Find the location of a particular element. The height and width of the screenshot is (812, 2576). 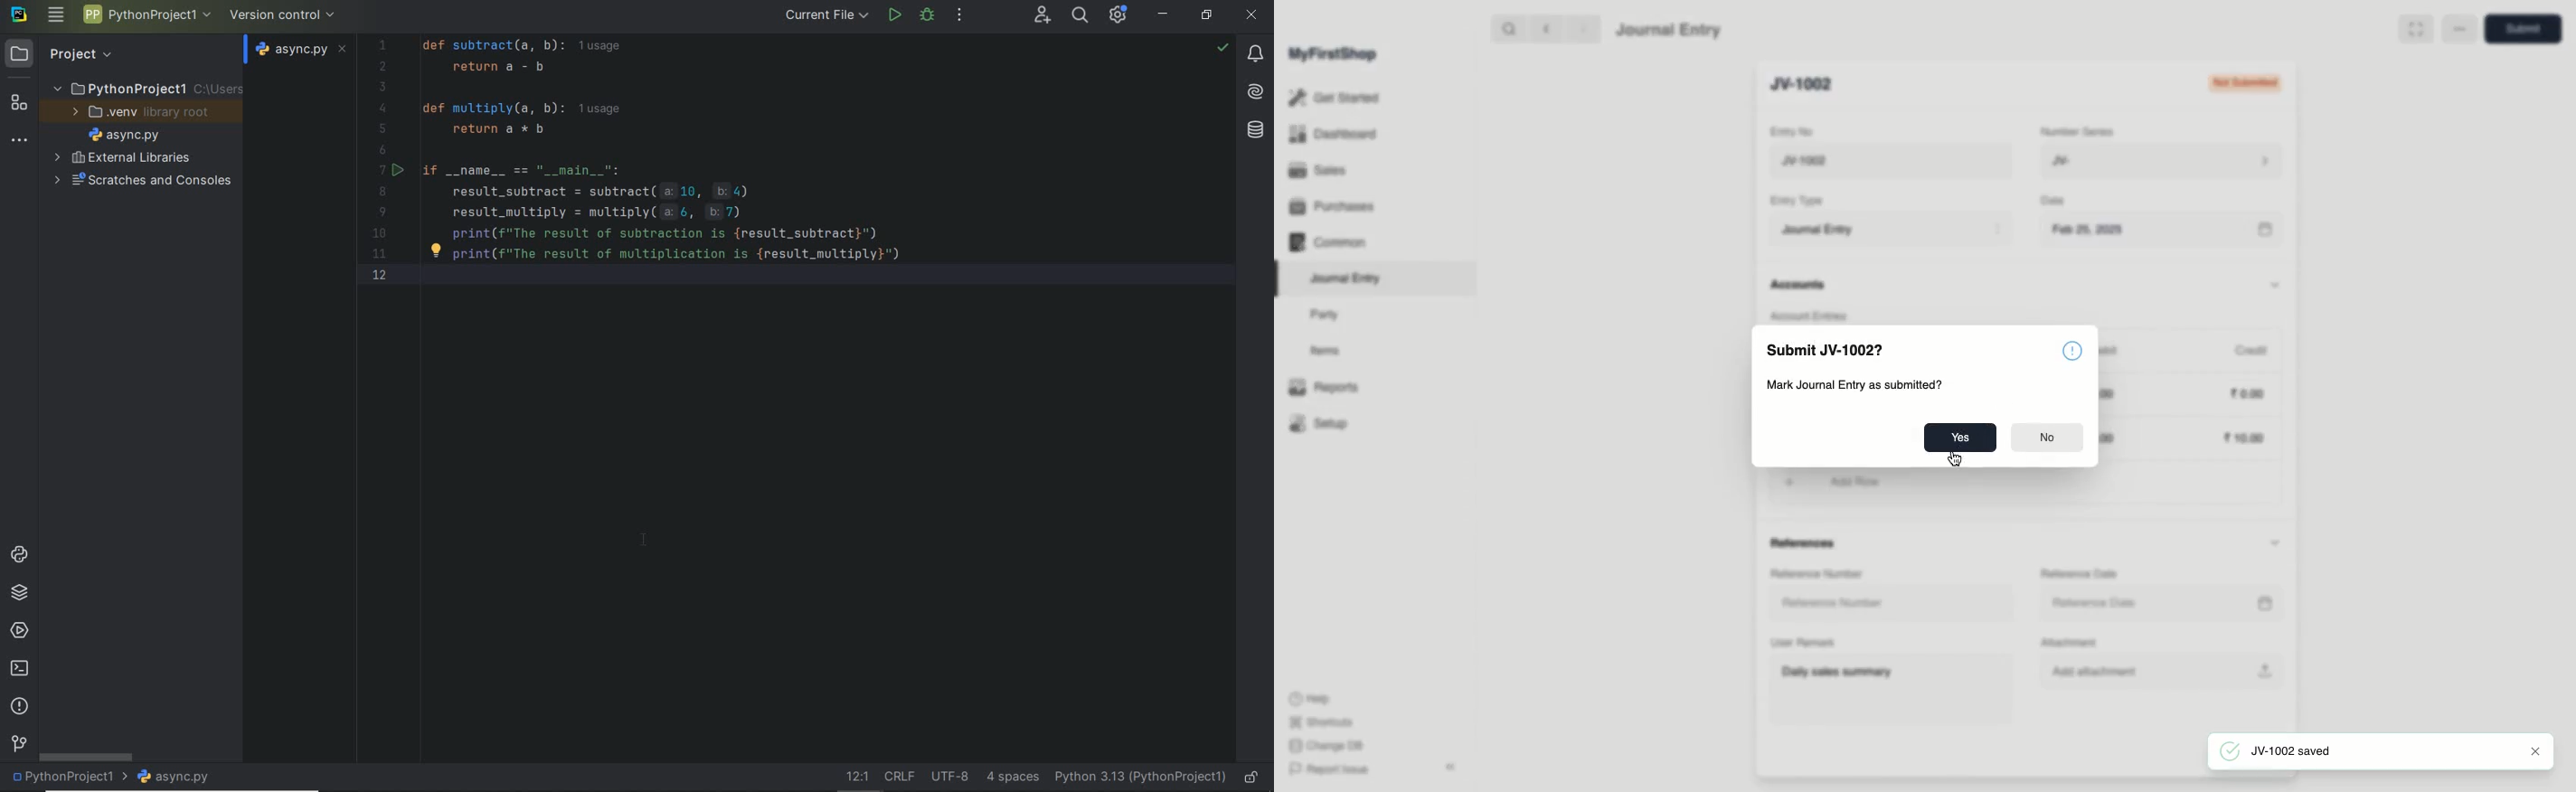

main menu is located at coordinates (55, 16).